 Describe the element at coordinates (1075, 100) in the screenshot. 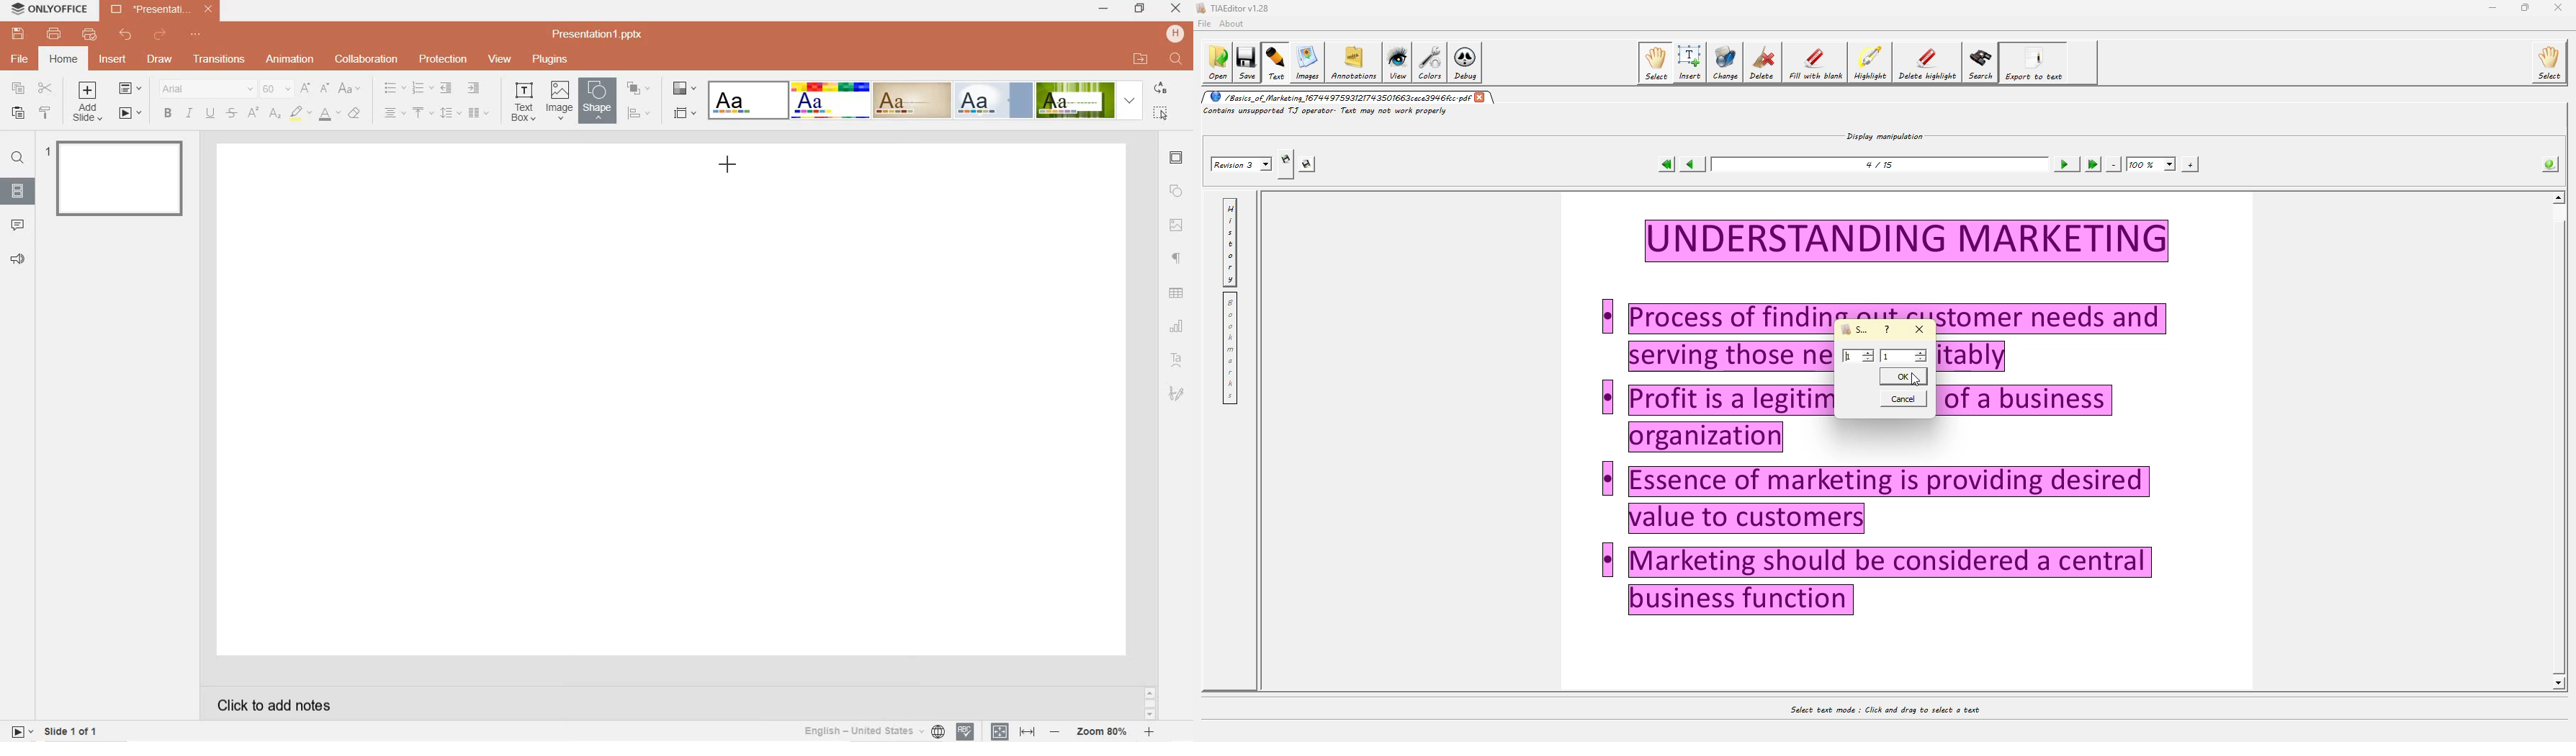

I see `Green Leaf` at that location.